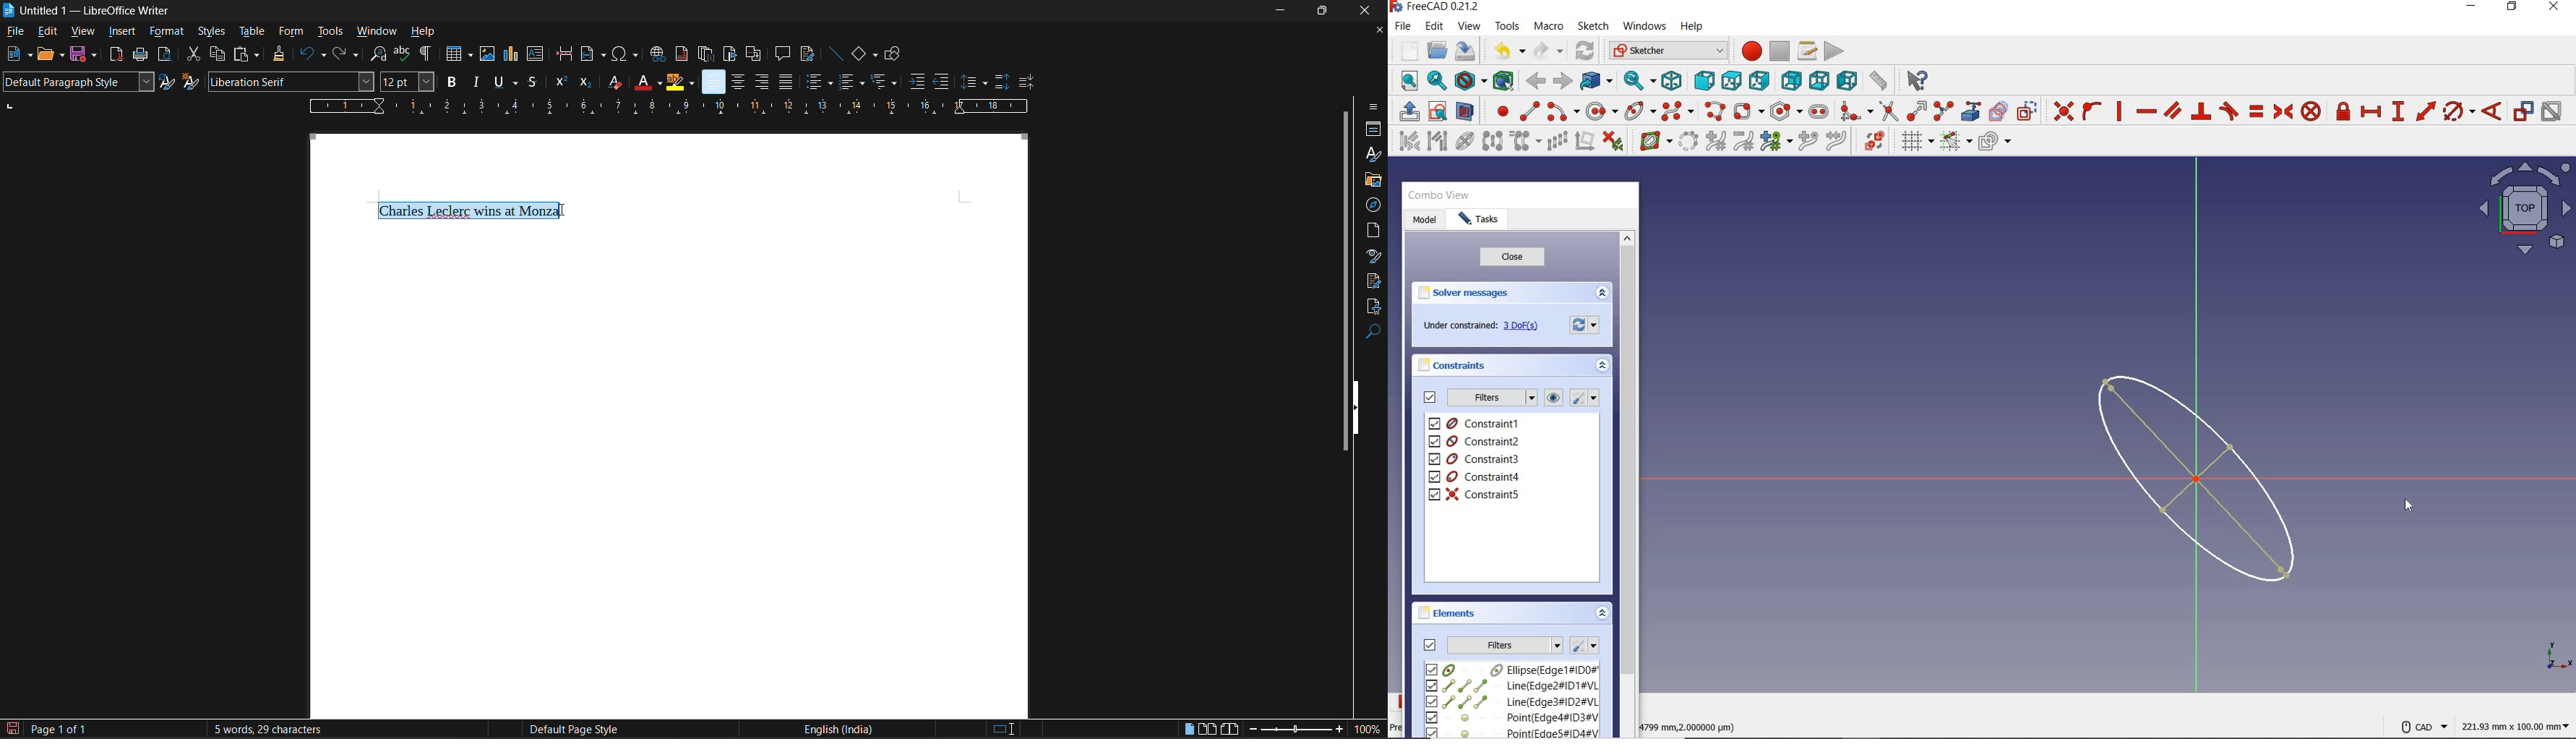  Describe the element at coordinates (1879, 79) in the screenshot. I see `measure distance` at that location.